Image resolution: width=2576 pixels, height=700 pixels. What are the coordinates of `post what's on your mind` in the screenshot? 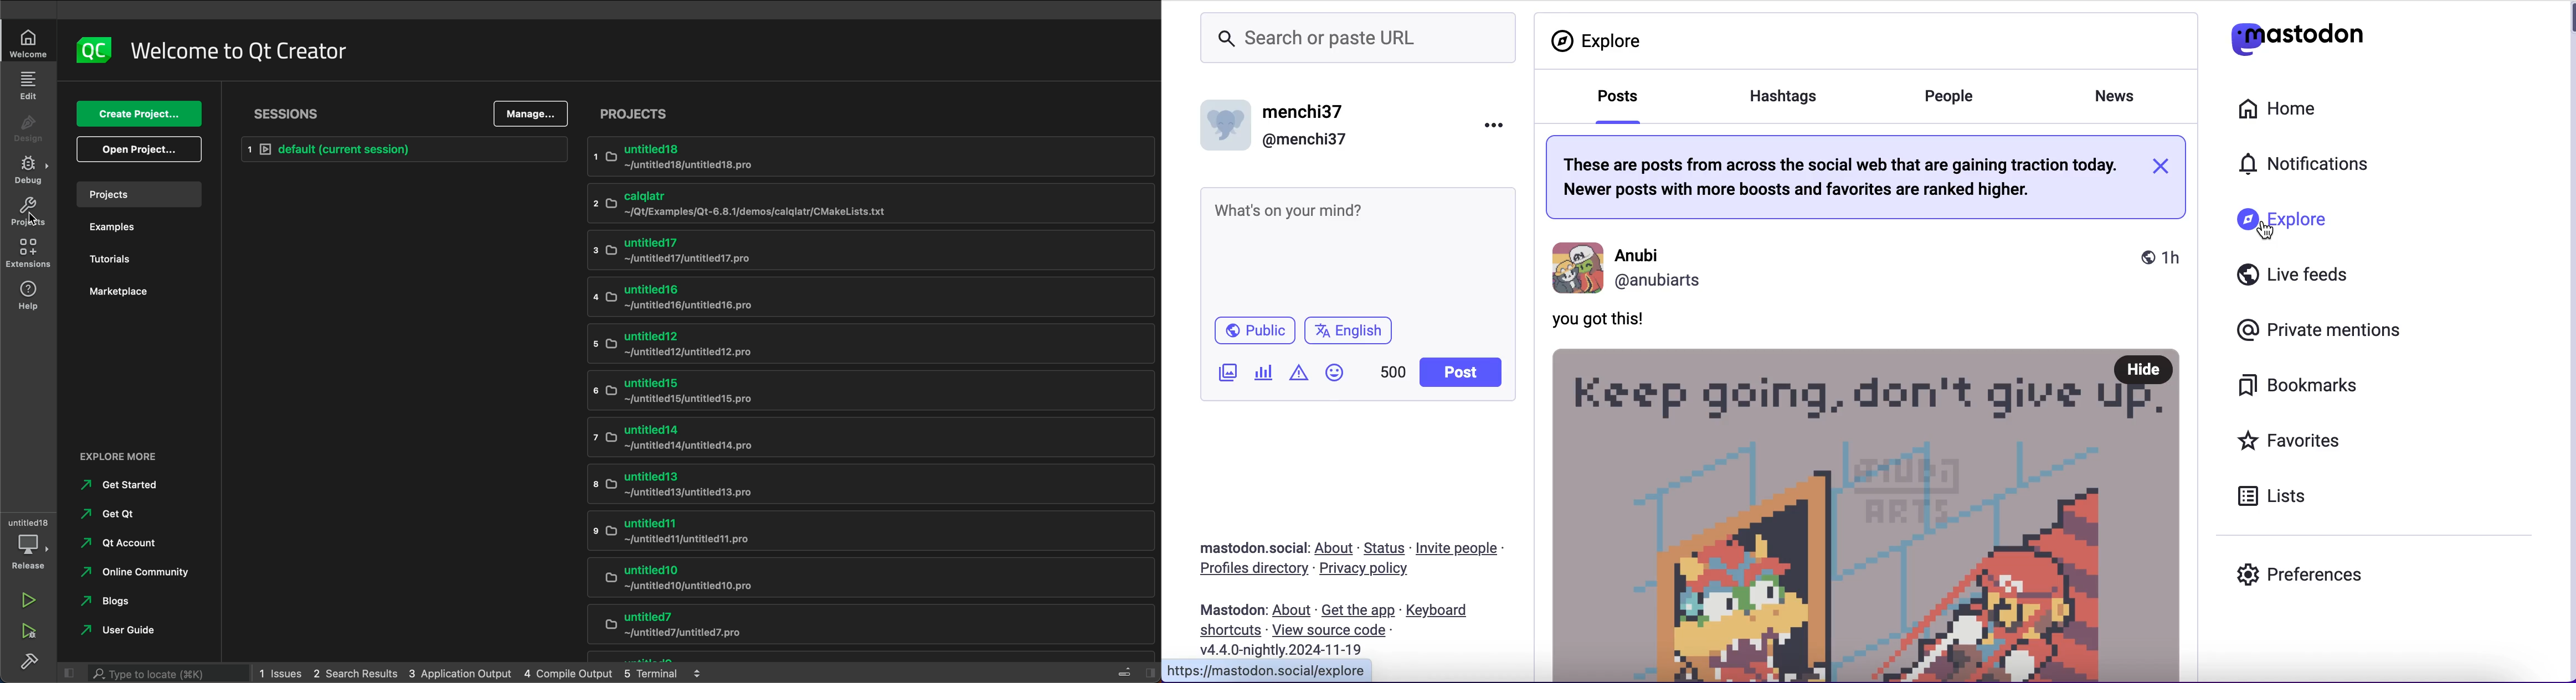 It's located at (1357, 245).